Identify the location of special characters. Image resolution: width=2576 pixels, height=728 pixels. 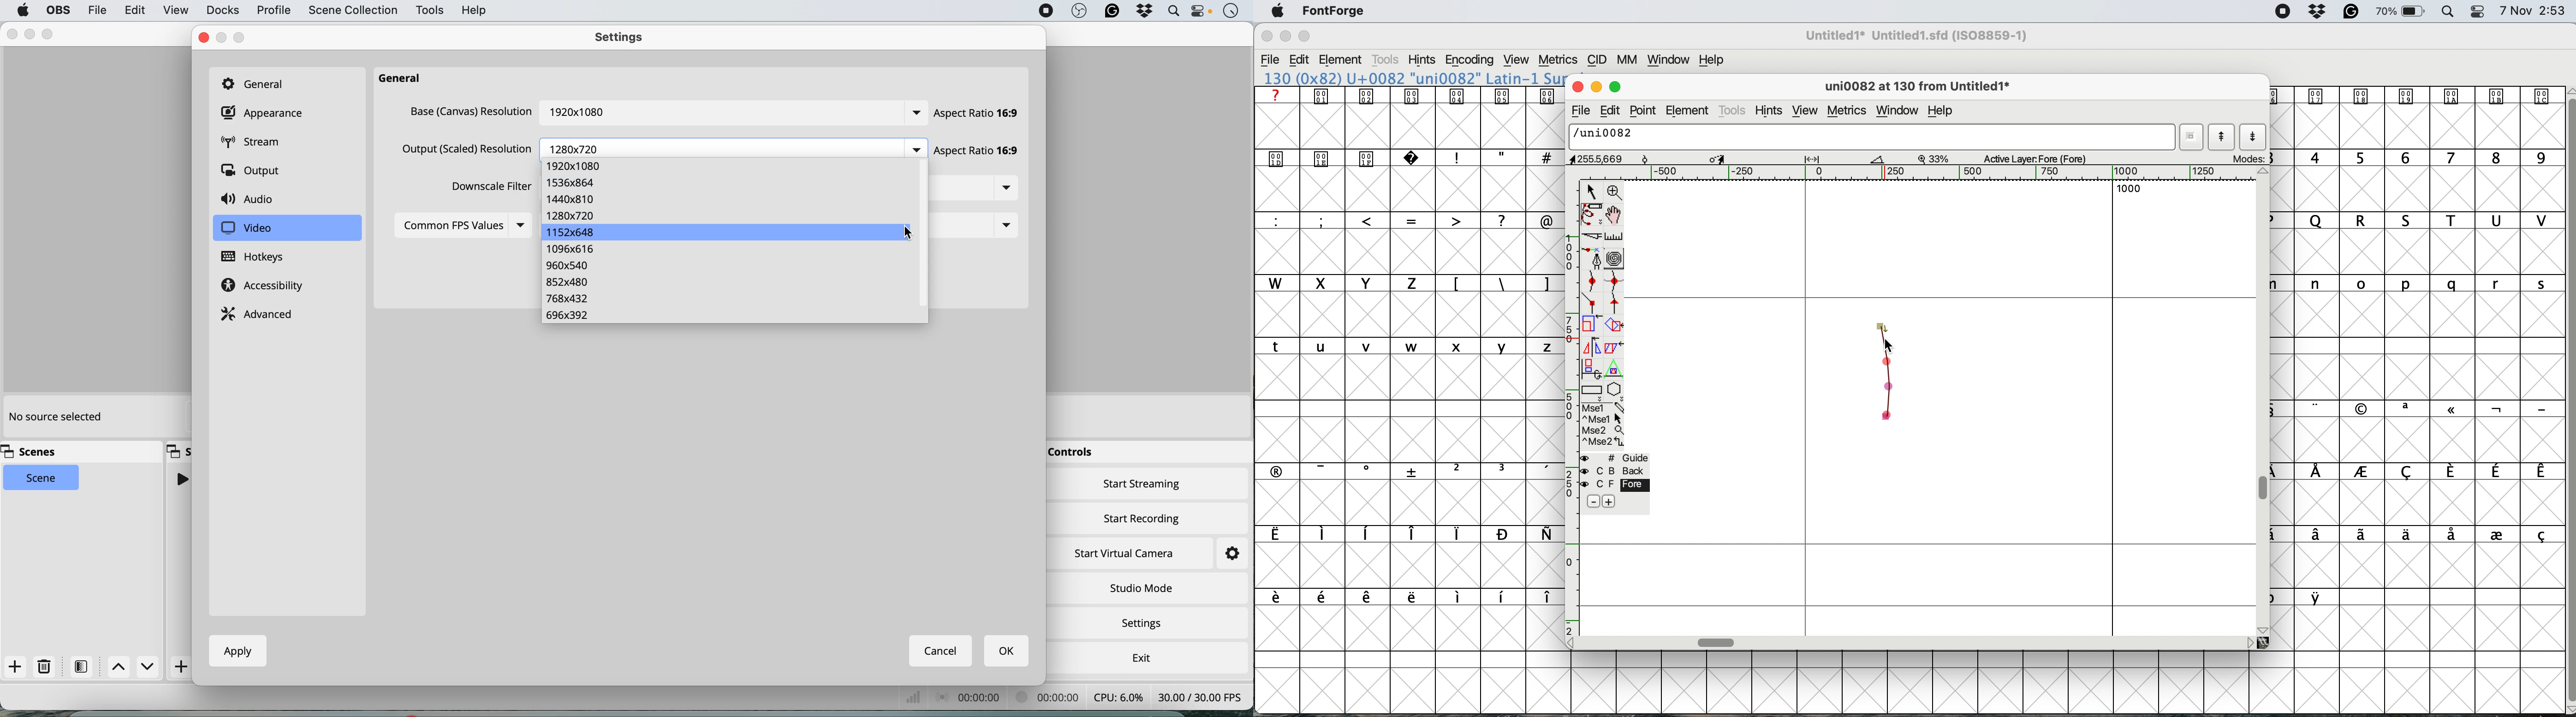
(1403, 220).